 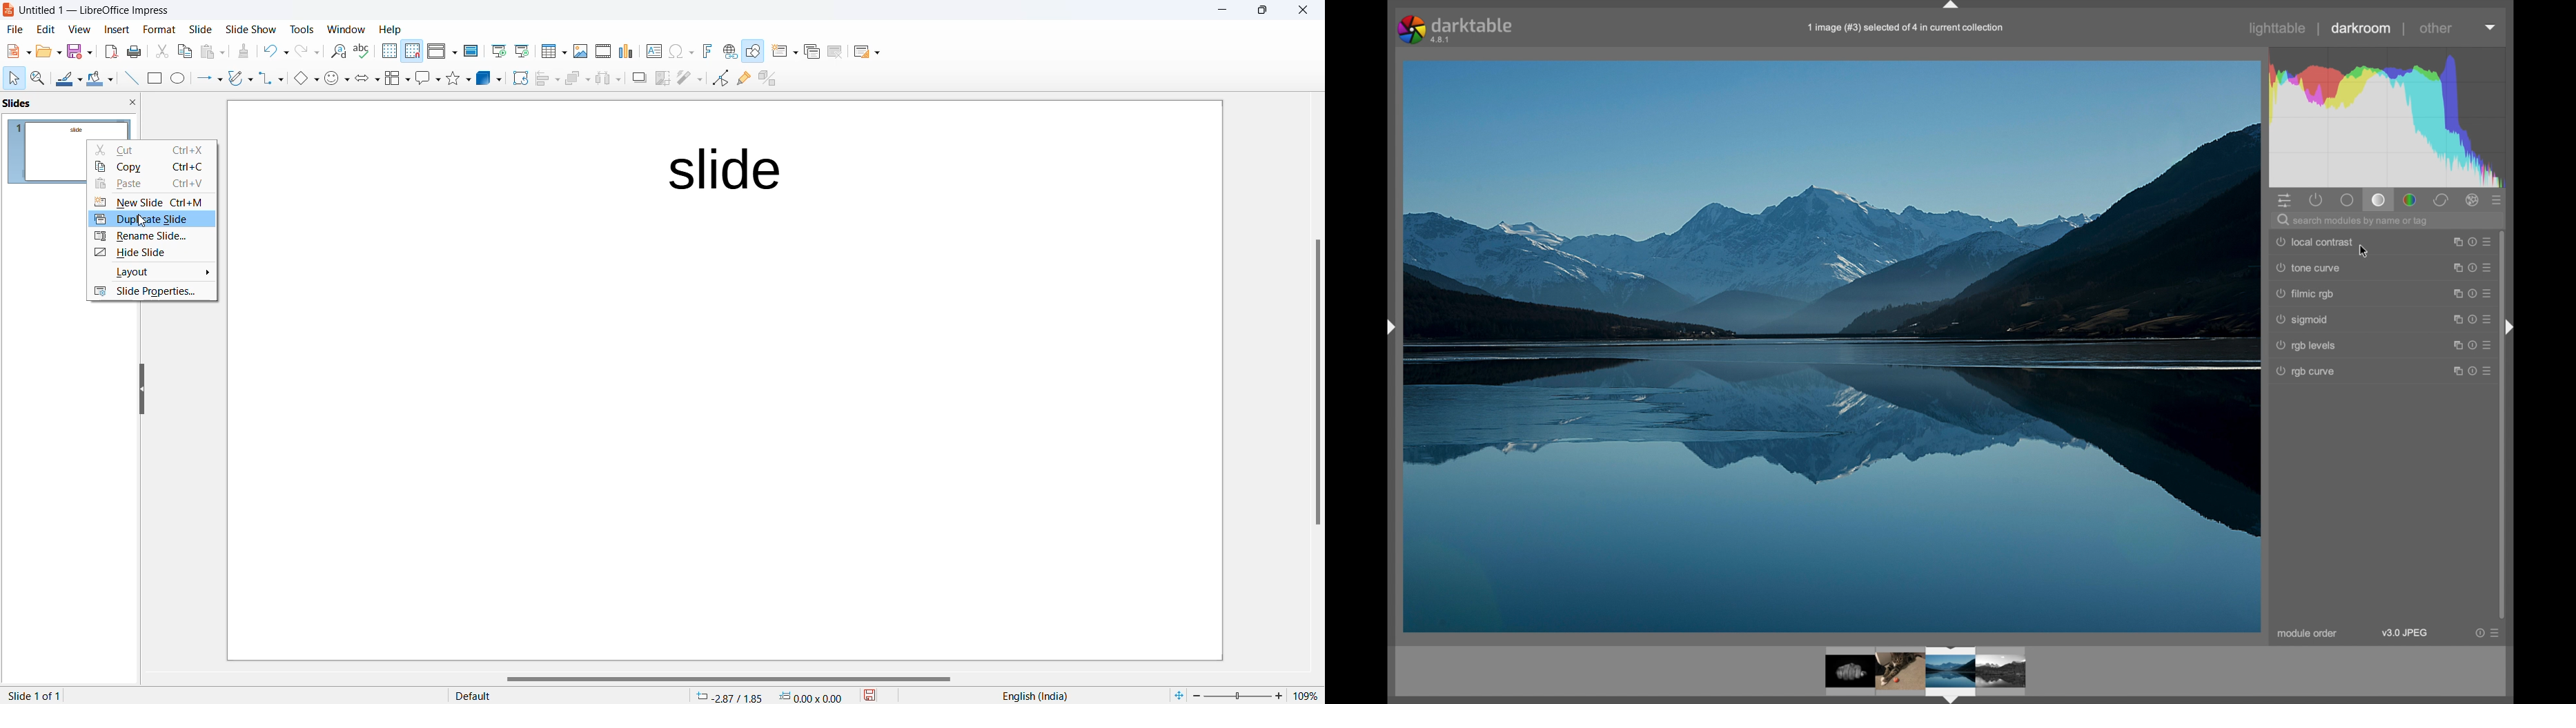 I want to click on module order, so click(x=2309, y=634).